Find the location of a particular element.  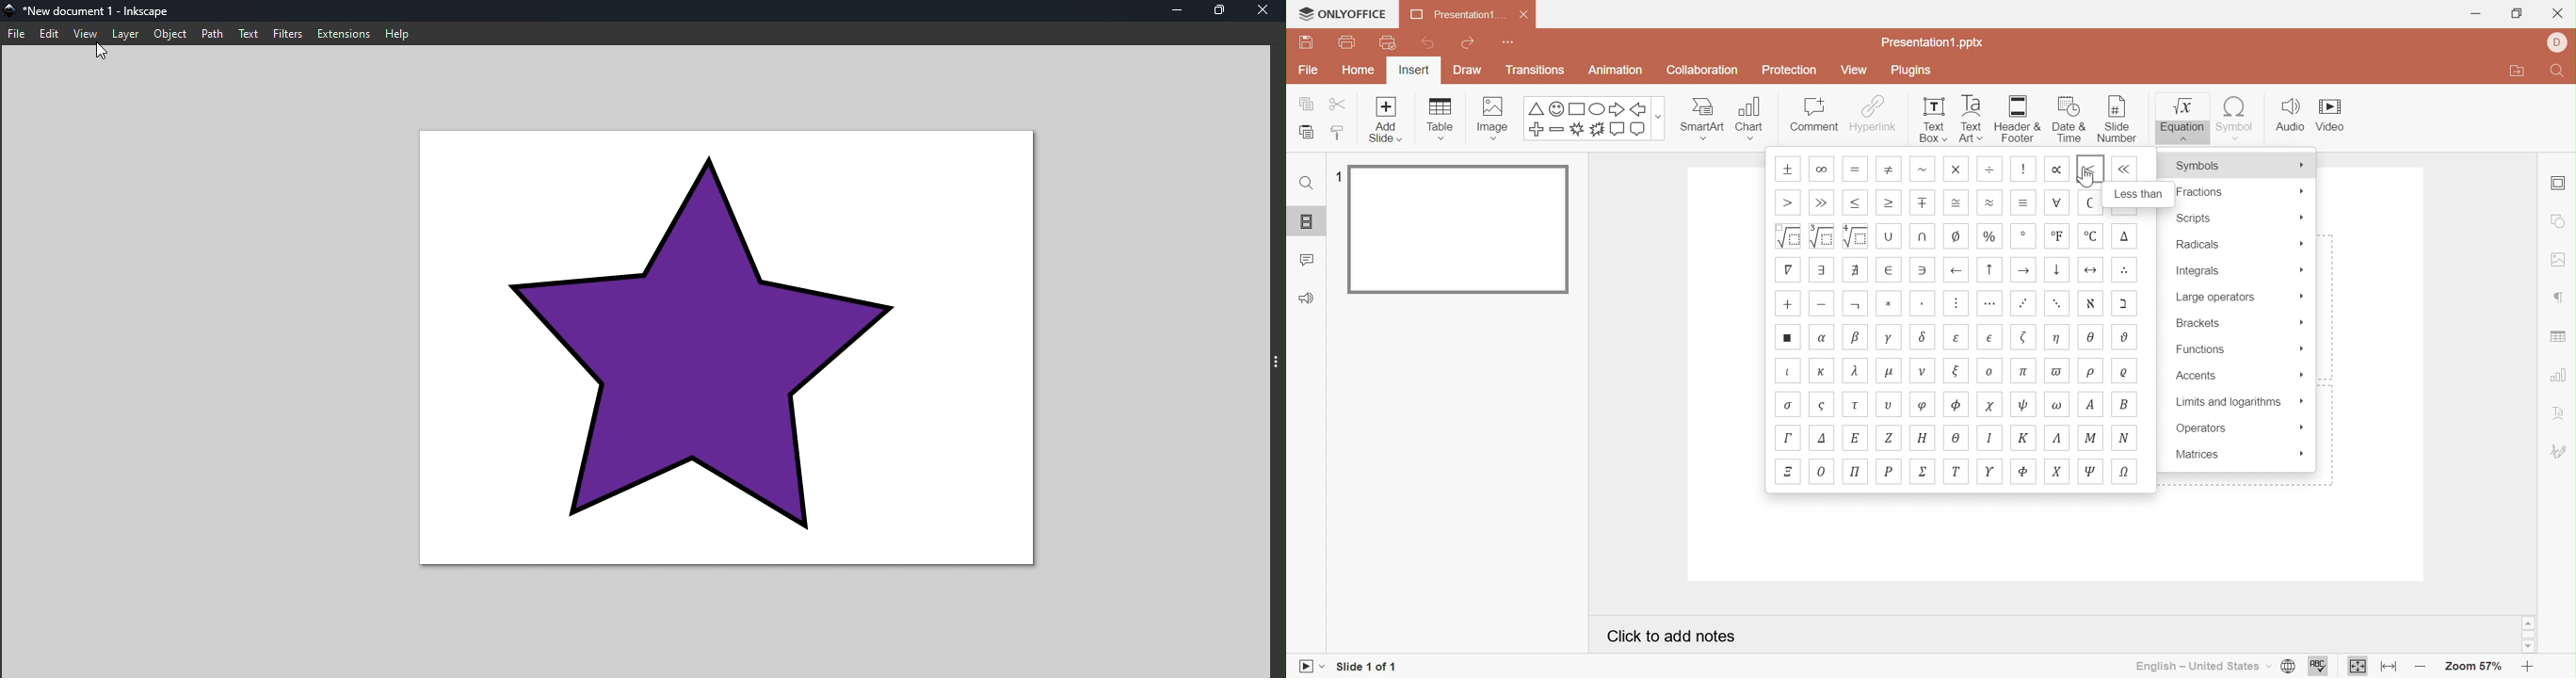

more options is located at coordinates (1659, 120).